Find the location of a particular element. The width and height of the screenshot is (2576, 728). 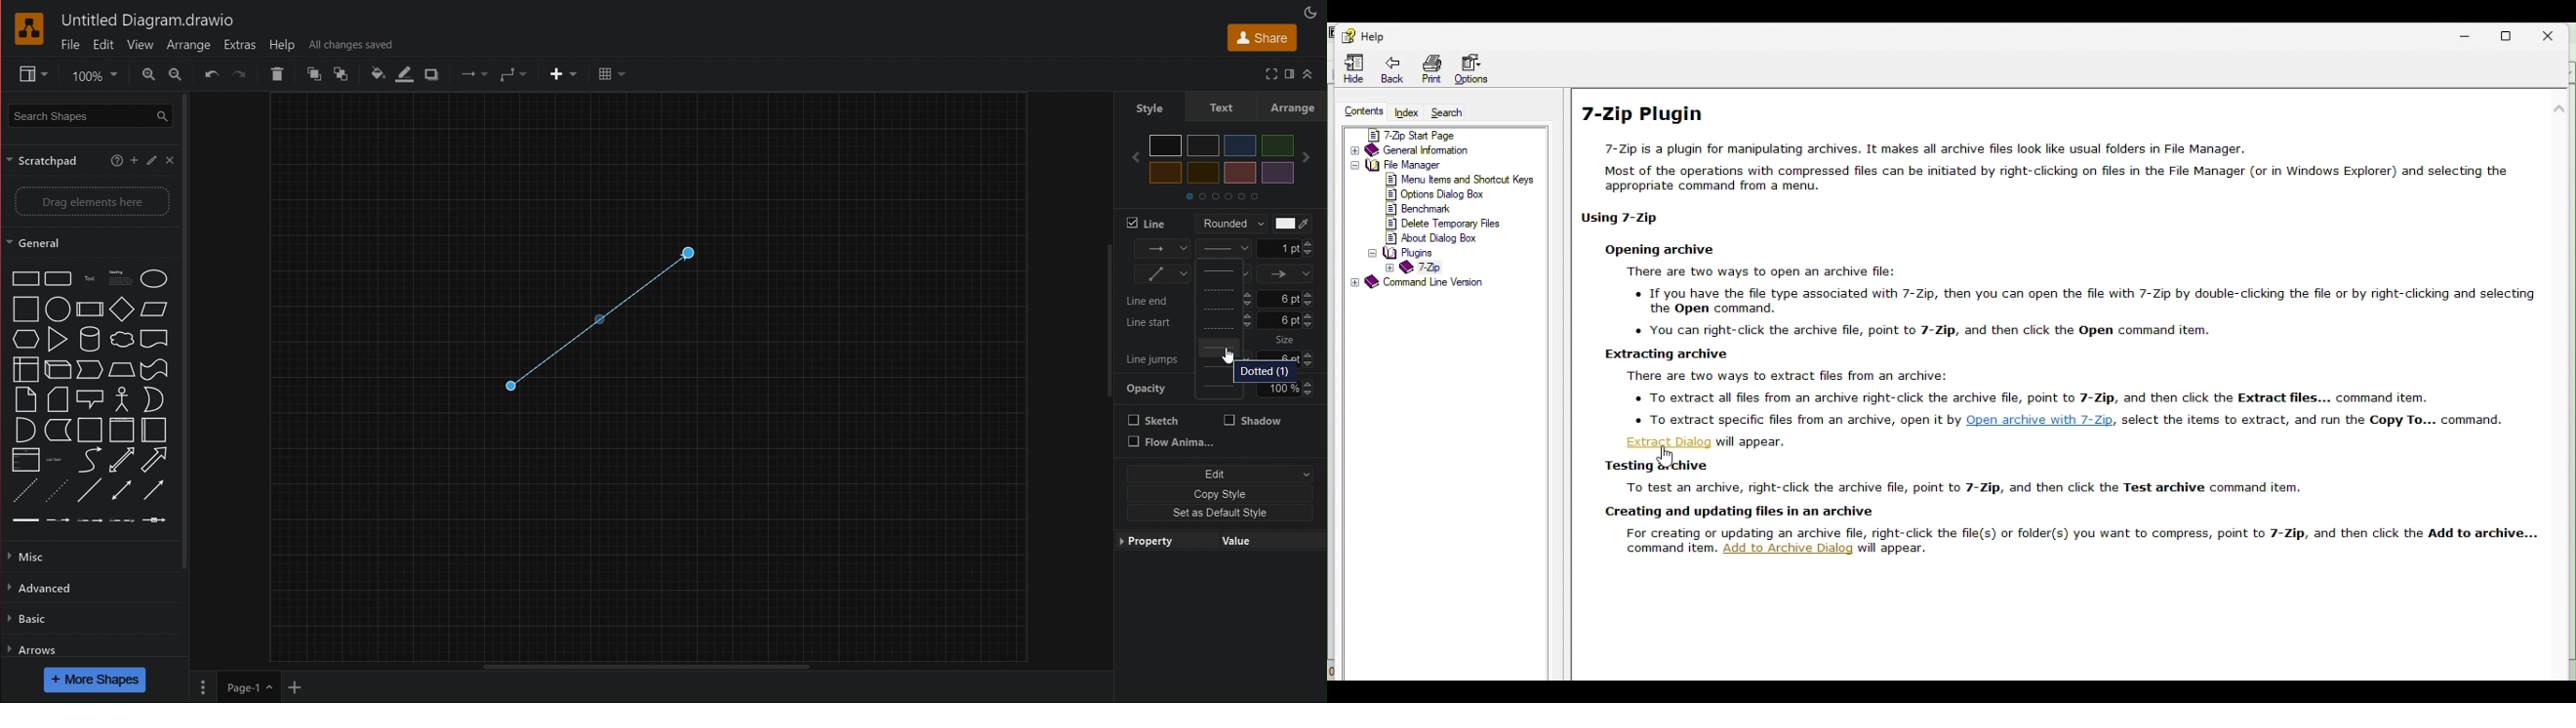

Shape Menu is located at coordinates (89, 398).